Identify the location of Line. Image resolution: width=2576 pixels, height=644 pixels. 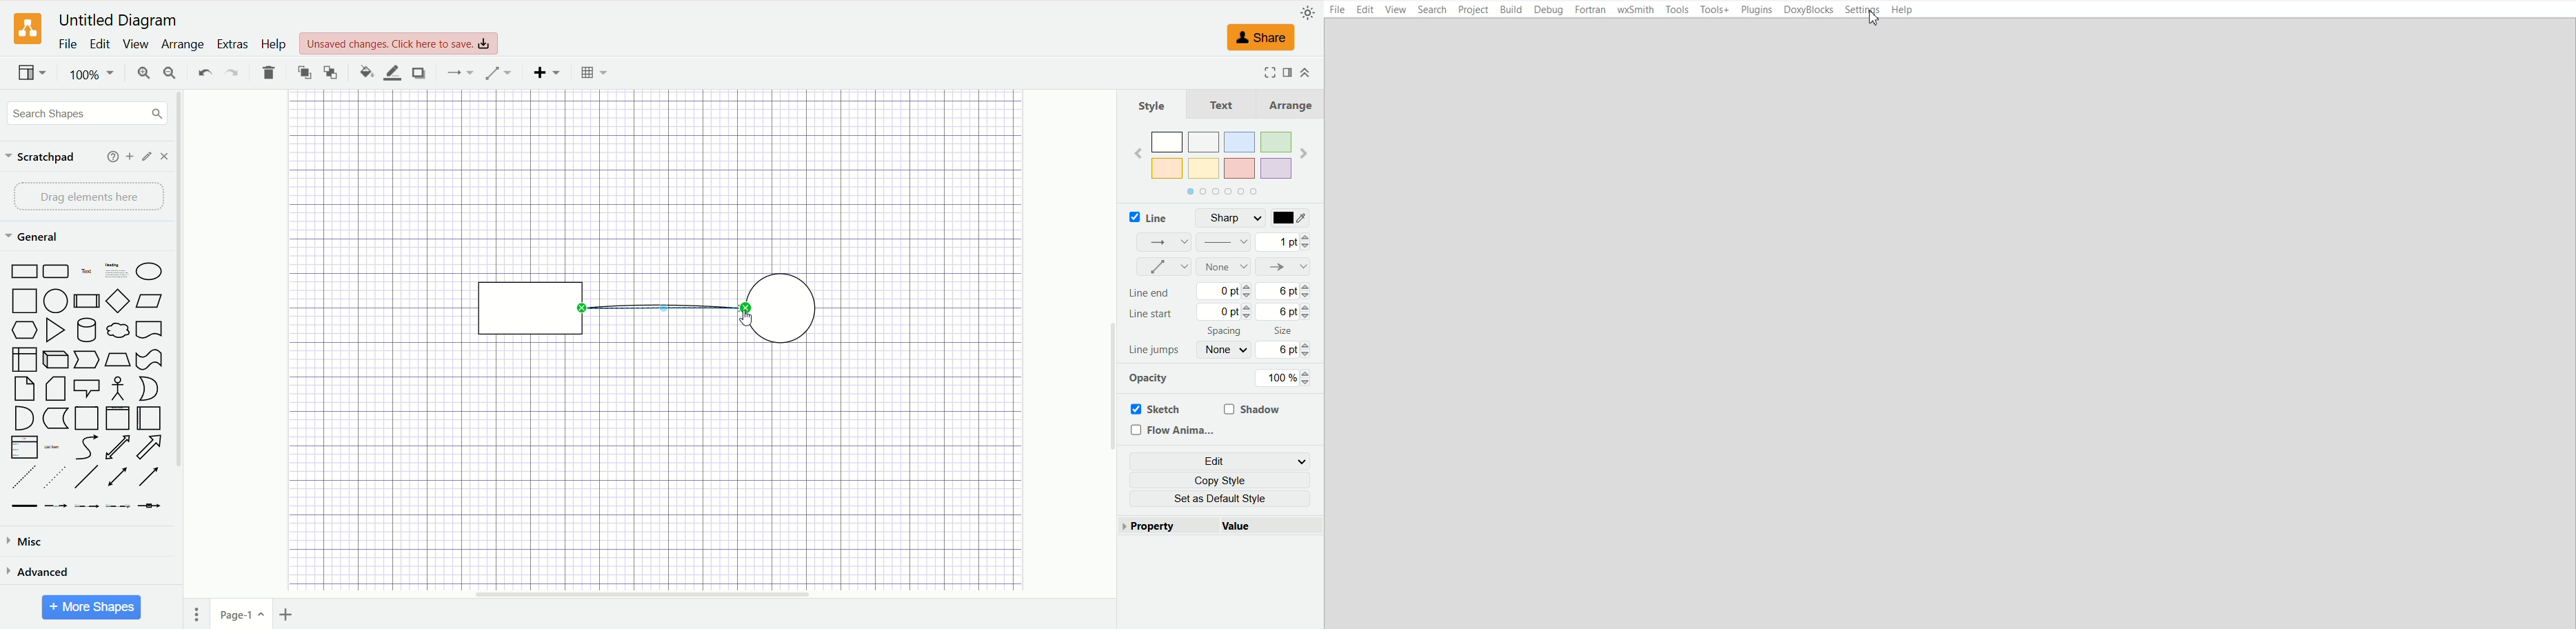
(88, 477).